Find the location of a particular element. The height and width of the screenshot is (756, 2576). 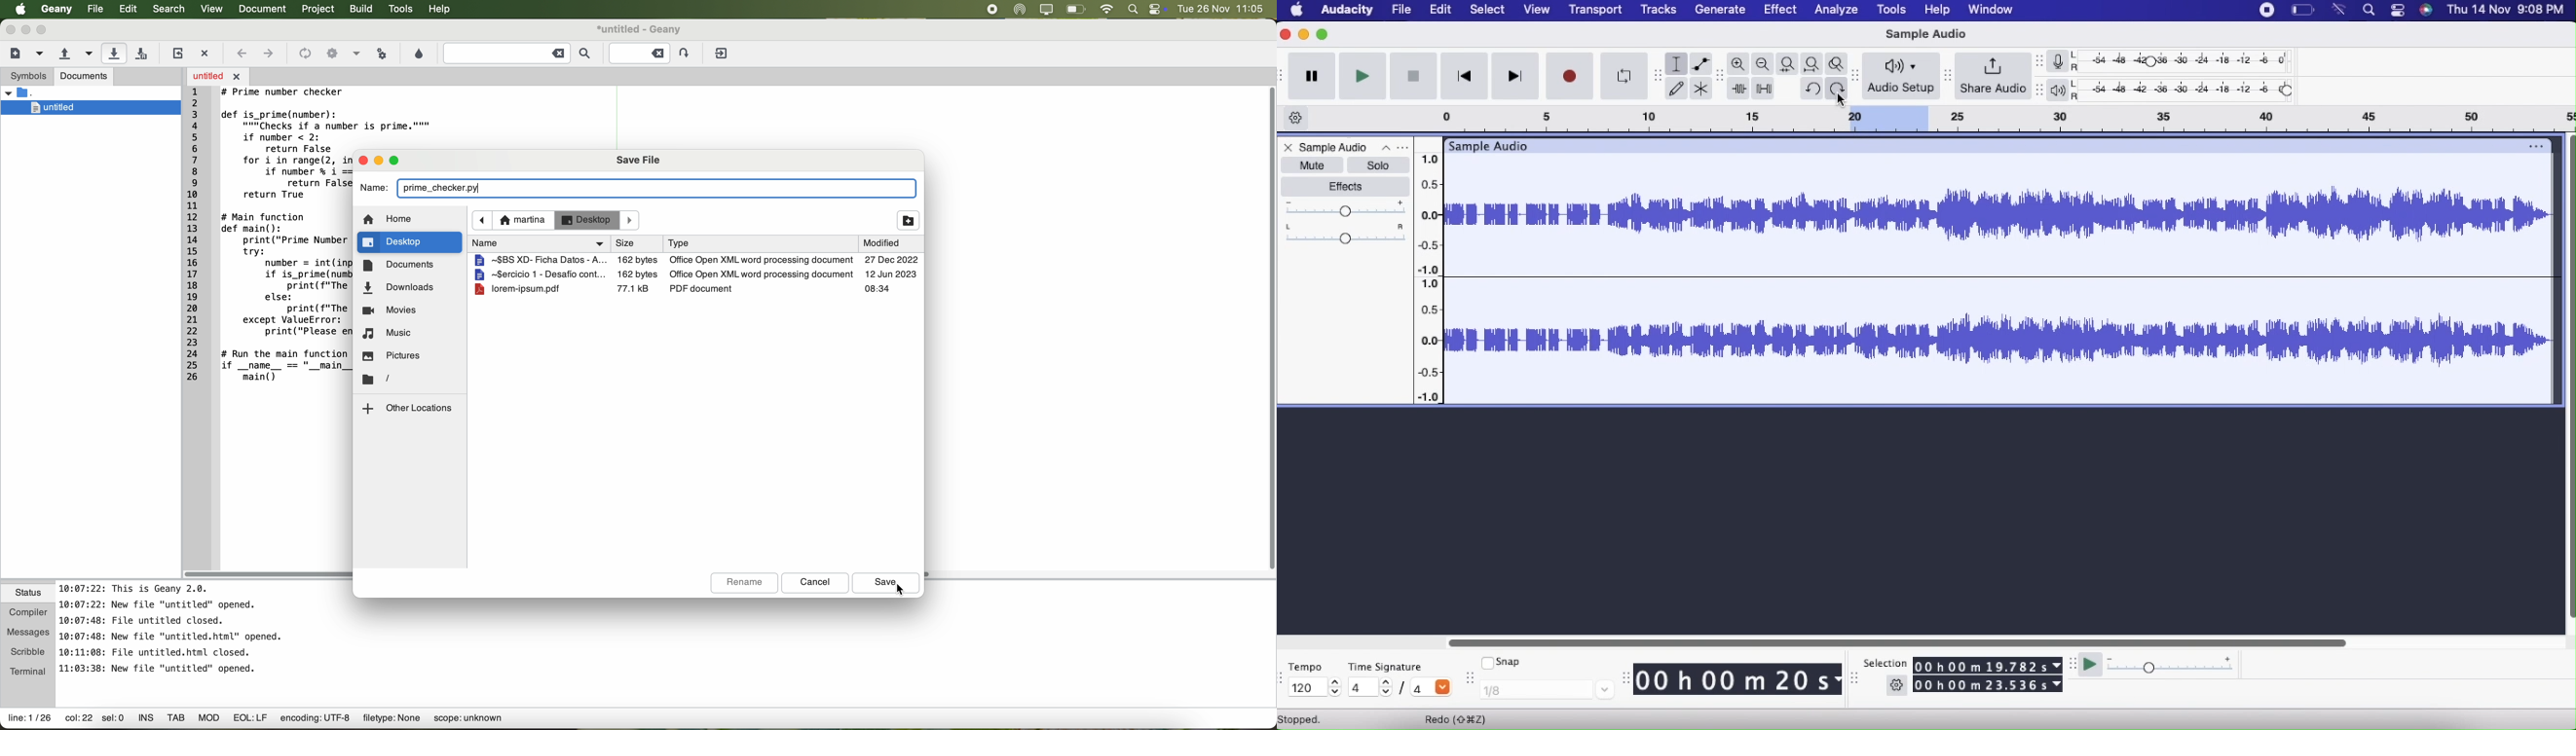

navigate foward is located at coordinates (528, 221).